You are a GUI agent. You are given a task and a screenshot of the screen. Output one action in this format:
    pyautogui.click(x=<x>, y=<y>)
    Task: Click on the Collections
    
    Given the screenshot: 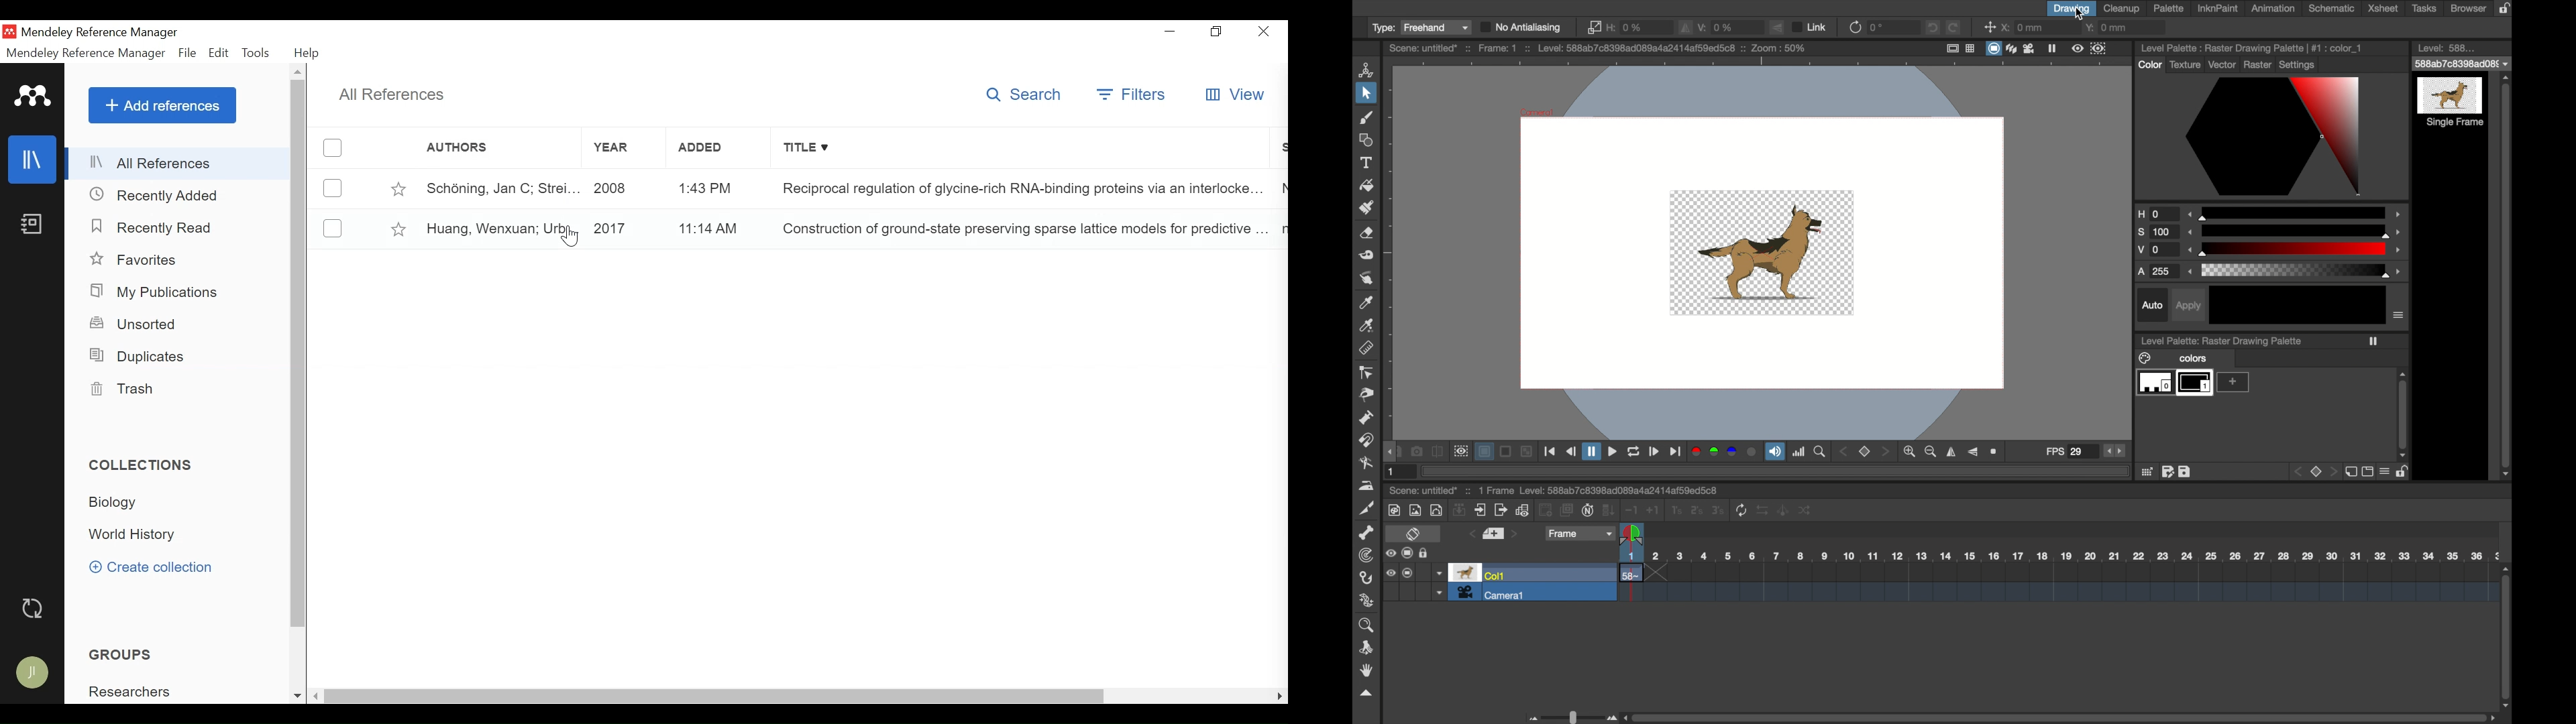 What is the action you would take?
    pyautogui.click(x=142, y=465)
    